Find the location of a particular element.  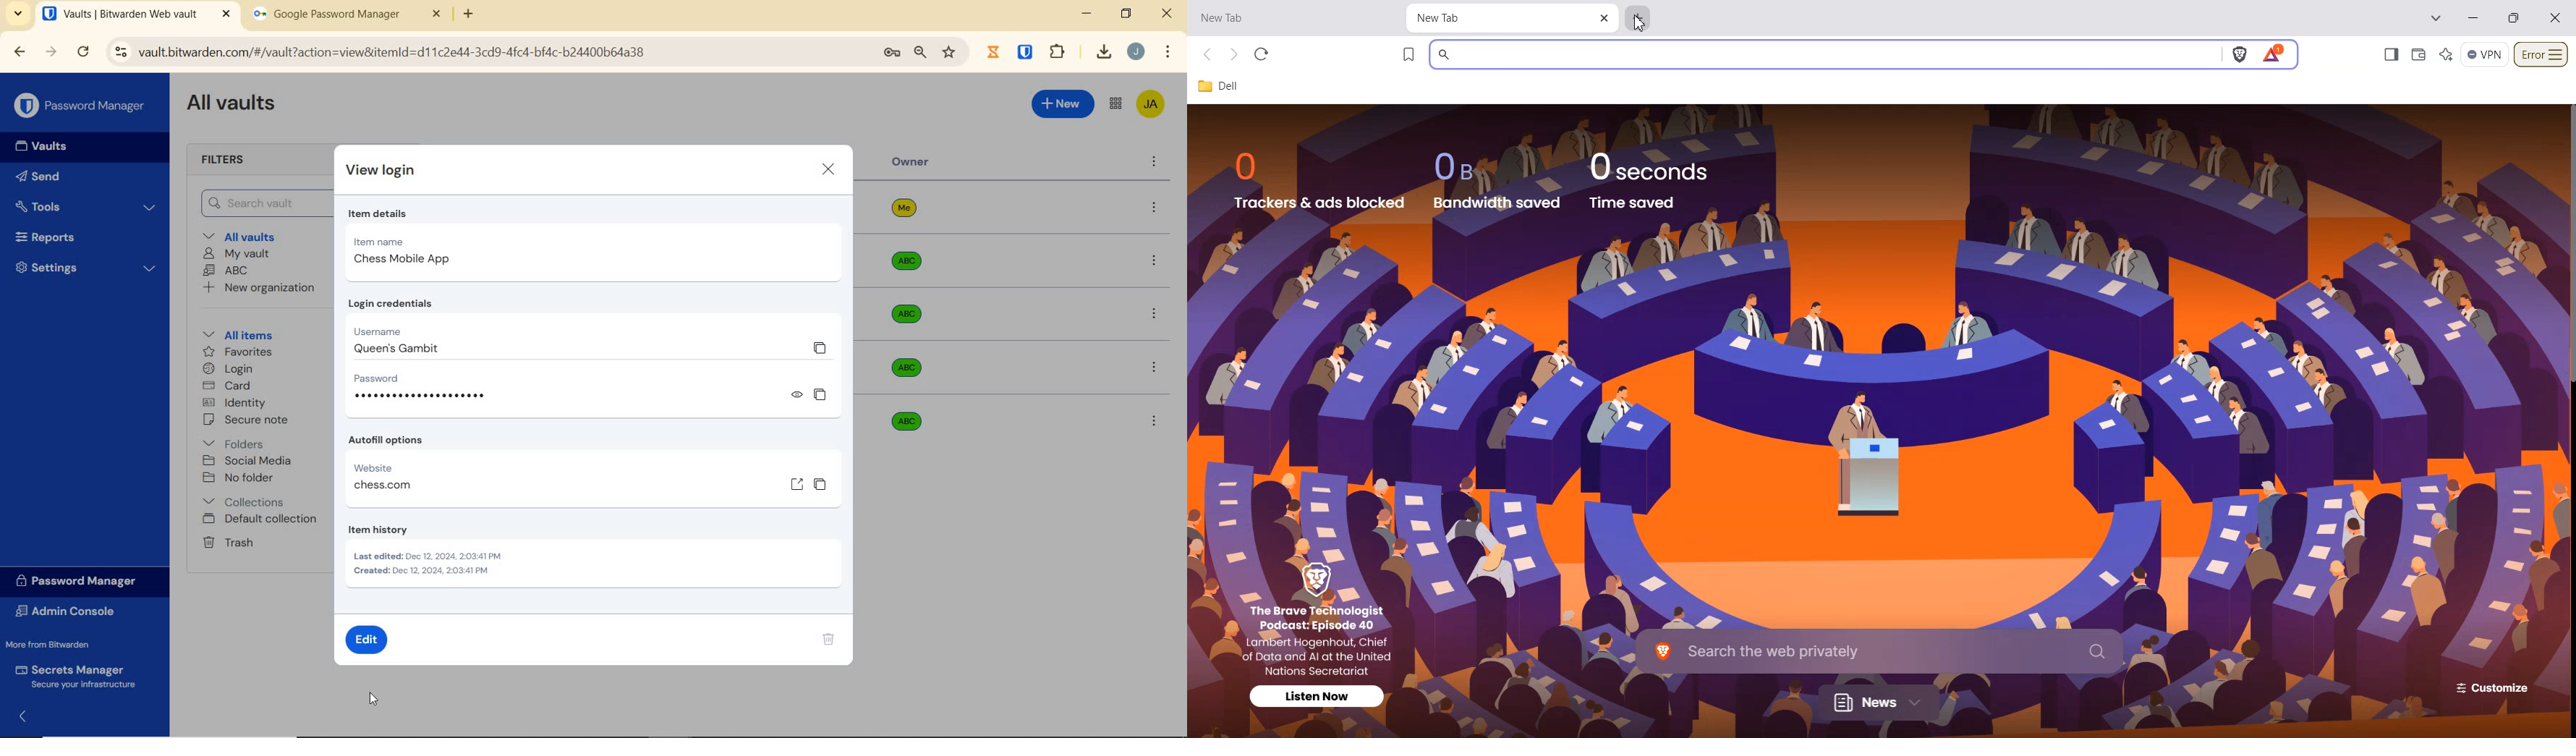

News is located at coordinates (1881, 702).